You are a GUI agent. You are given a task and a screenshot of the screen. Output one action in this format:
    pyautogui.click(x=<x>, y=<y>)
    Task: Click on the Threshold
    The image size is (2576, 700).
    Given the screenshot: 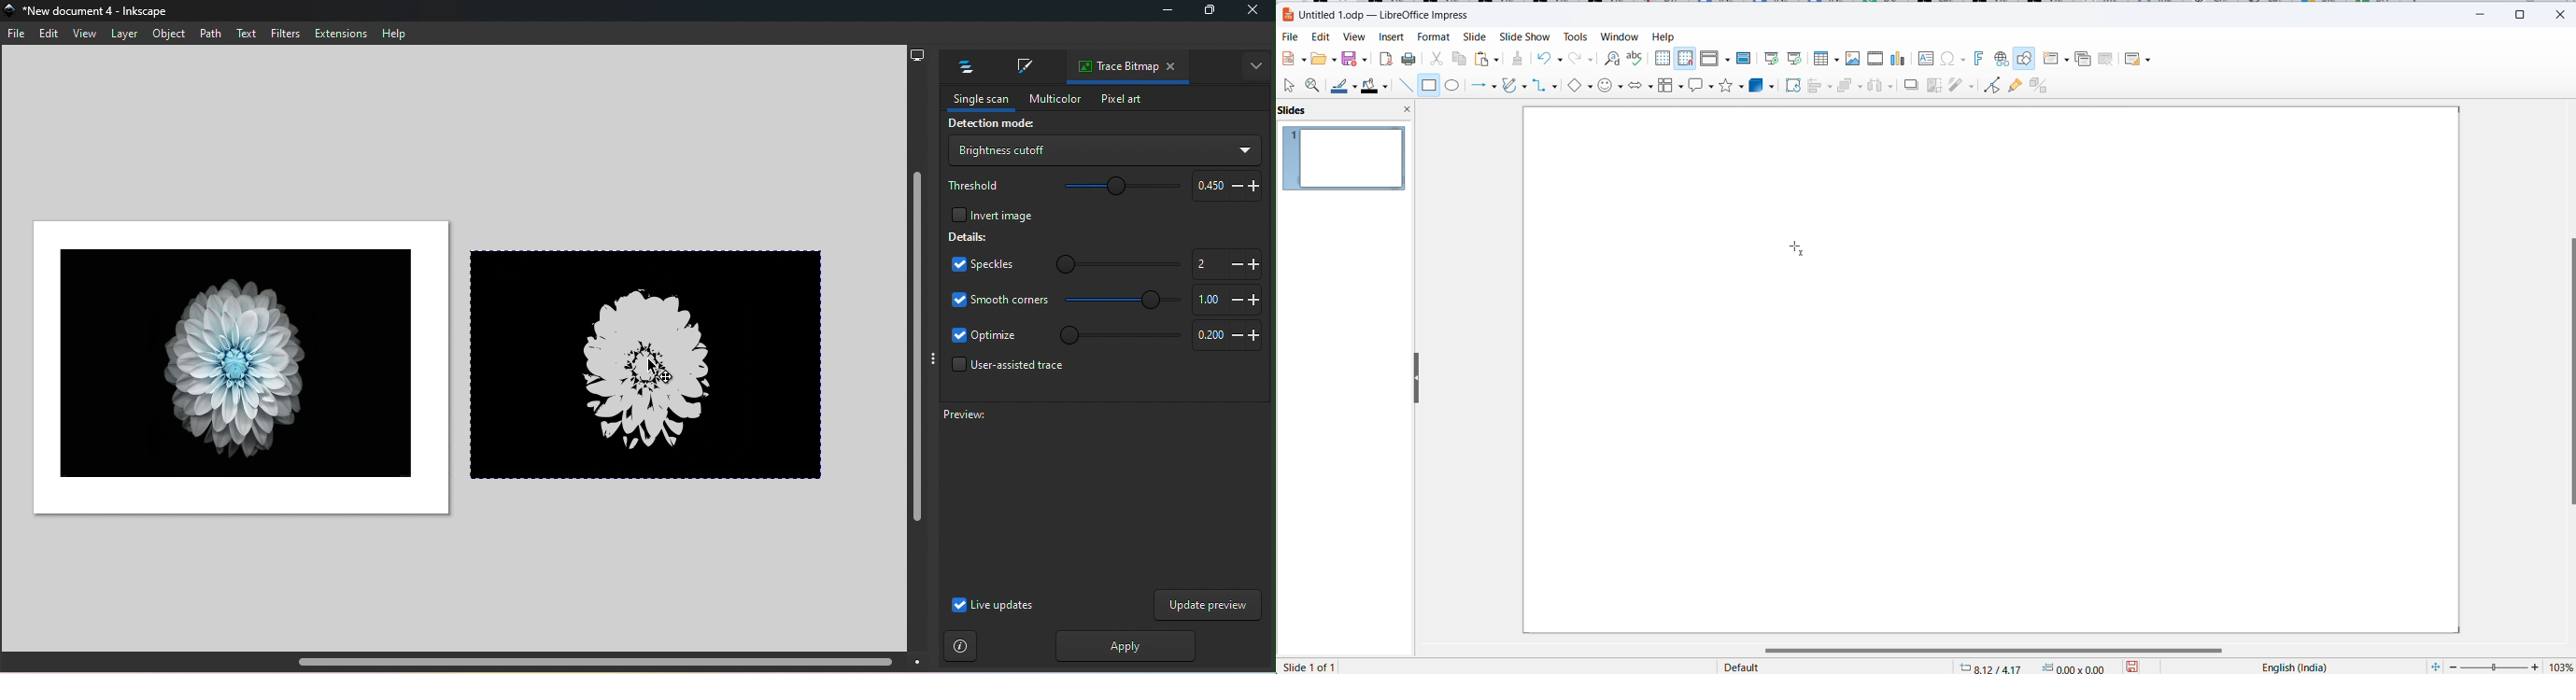 What is the action you would take?
    pyautogui.click(x=975, y=184)
    